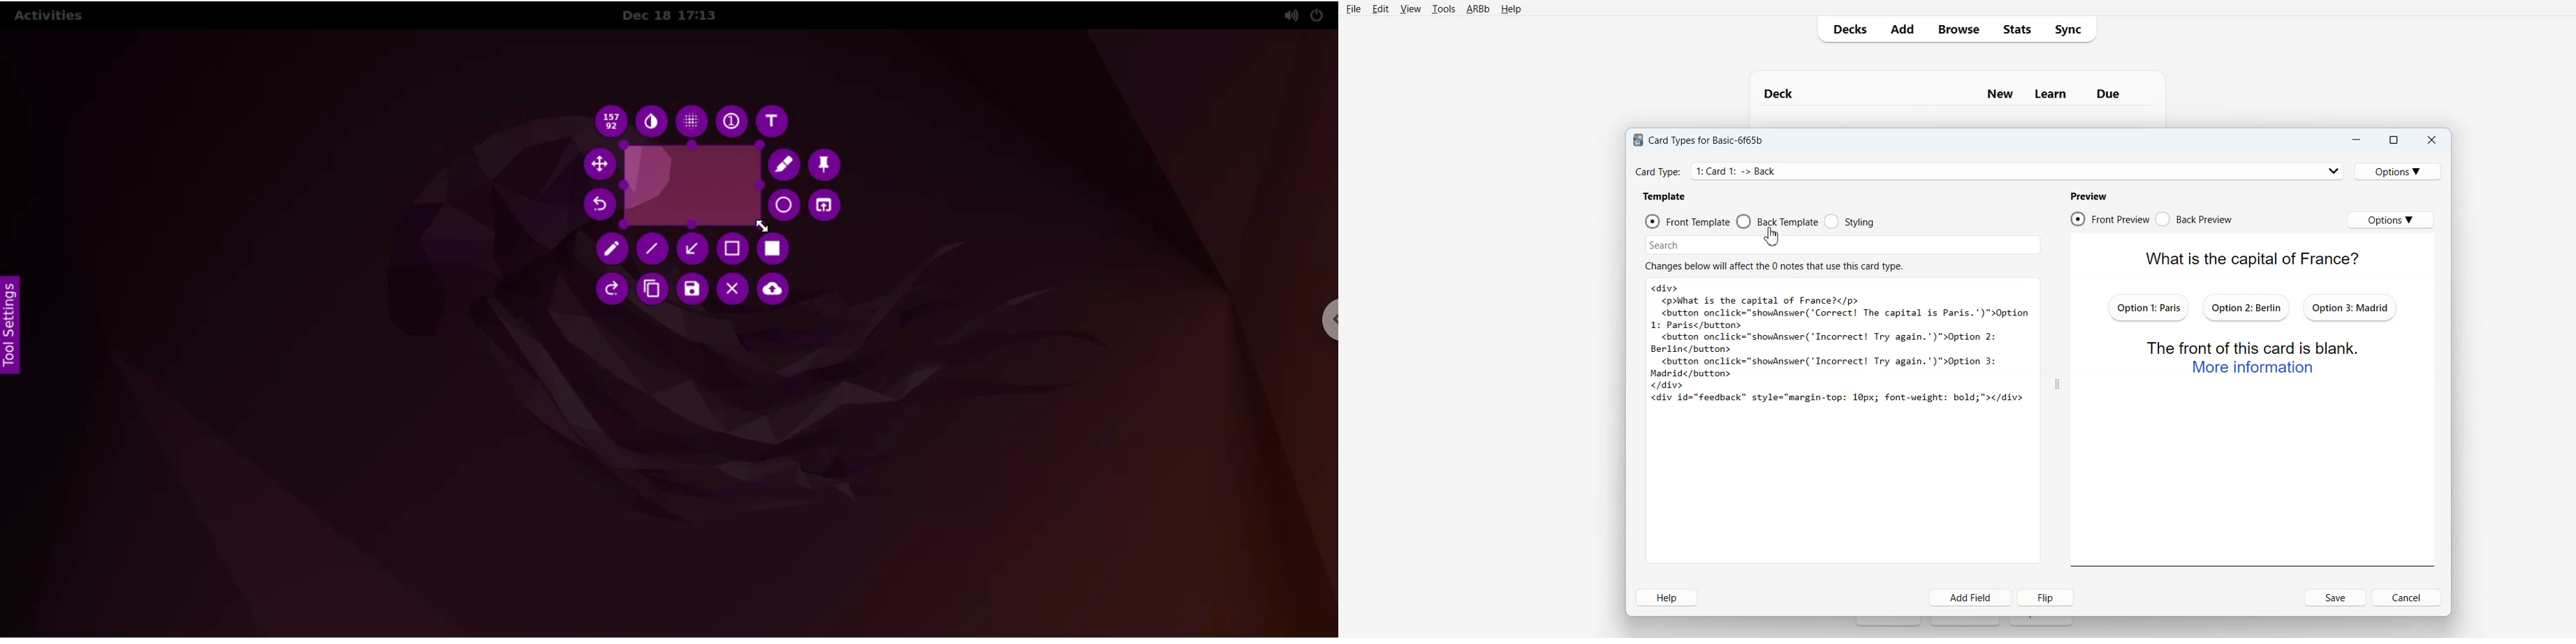 This screenshot has width=2576, height=644. I want to click on ARBb, so click(1478, 9).